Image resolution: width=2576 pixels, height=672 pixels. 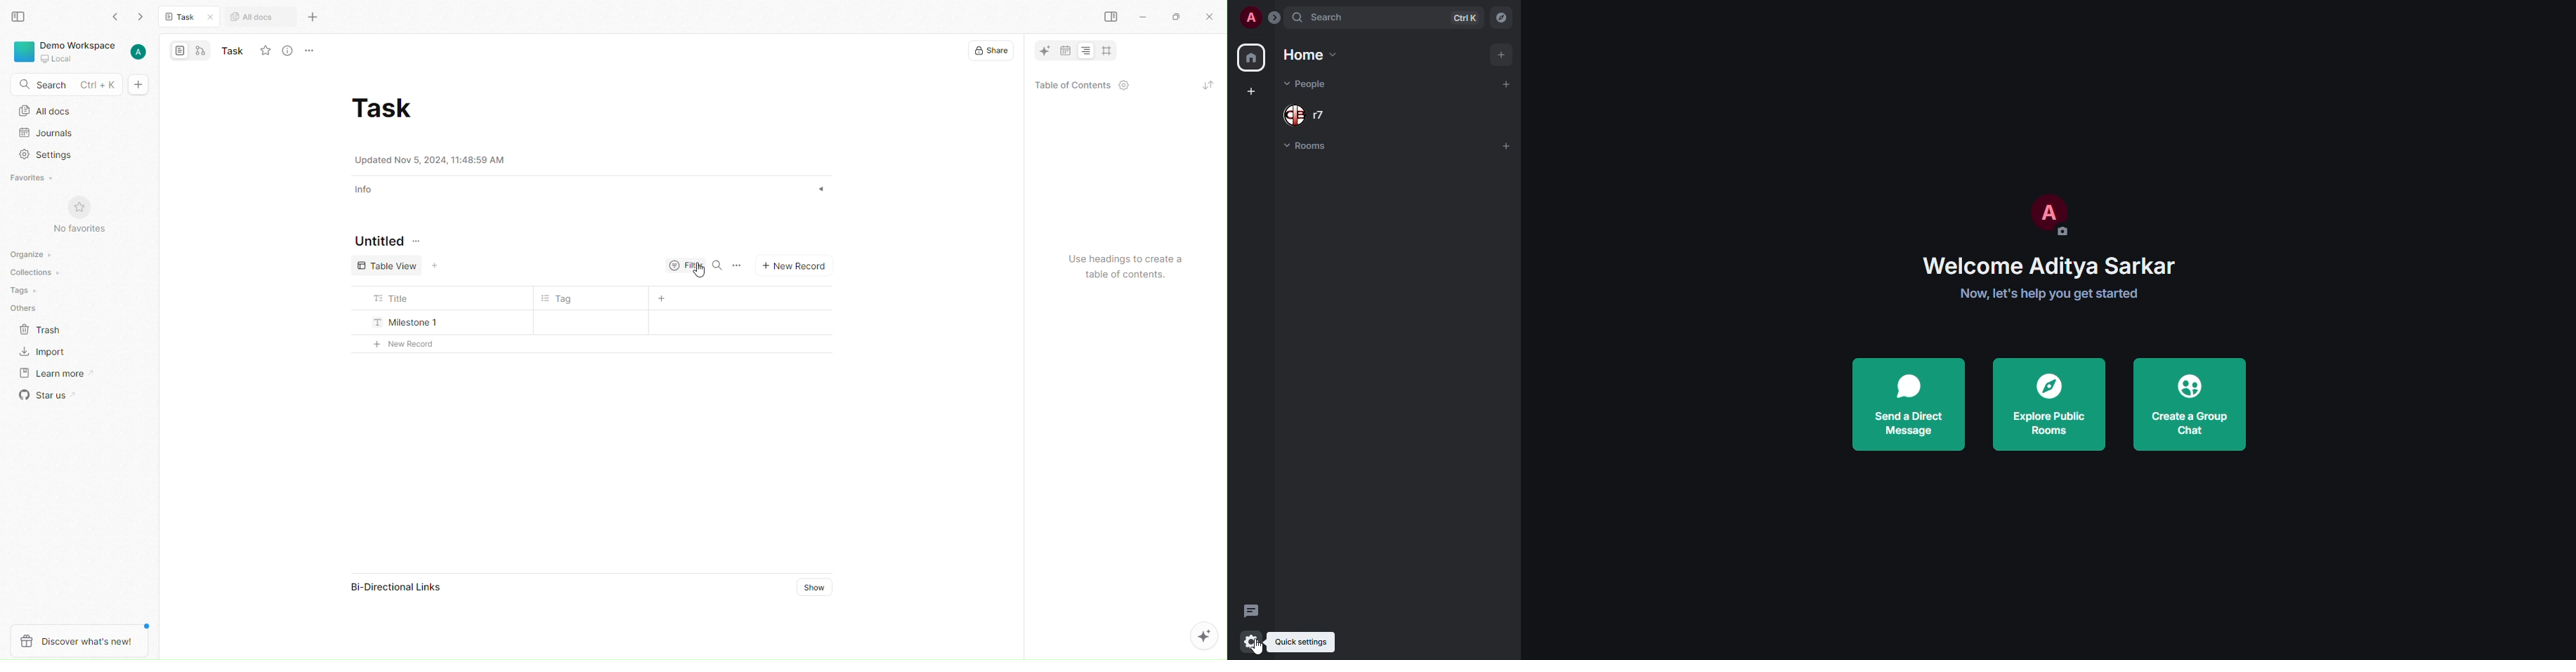 I want to click on Cursor, so click(x=701, y=272).